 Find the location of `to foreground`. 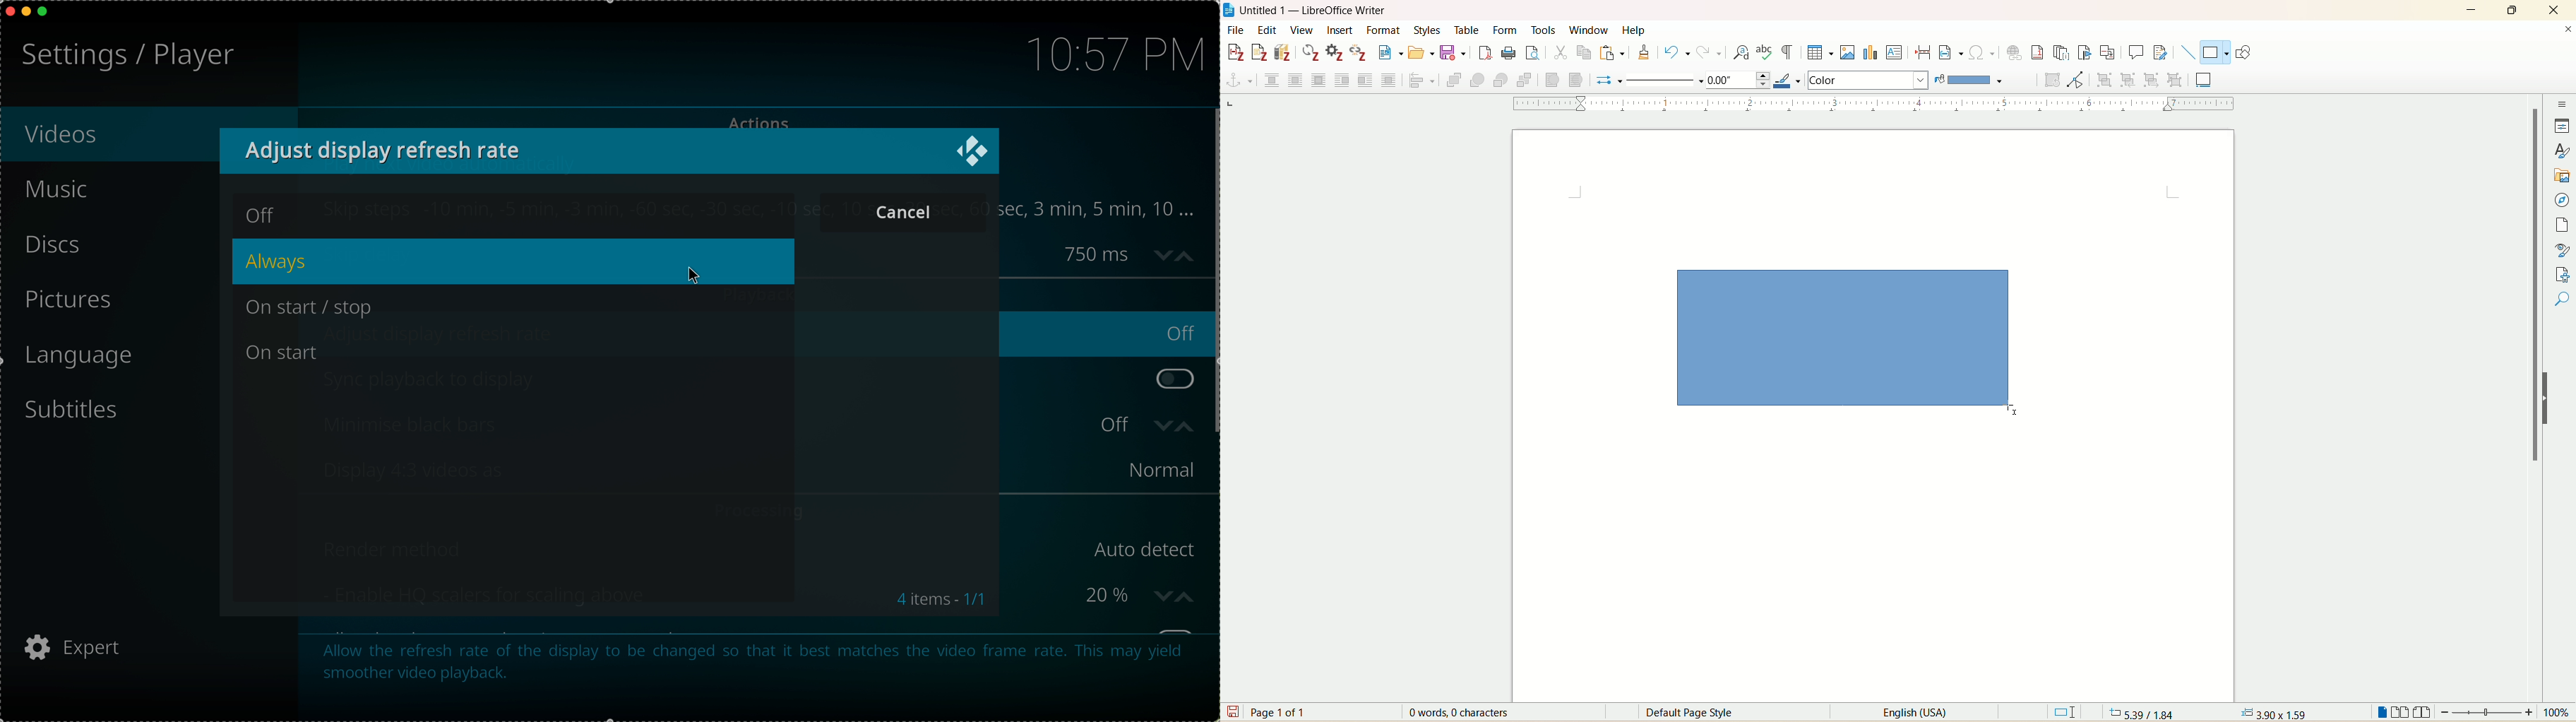

to foreground is located at coordinates (1555, 79).